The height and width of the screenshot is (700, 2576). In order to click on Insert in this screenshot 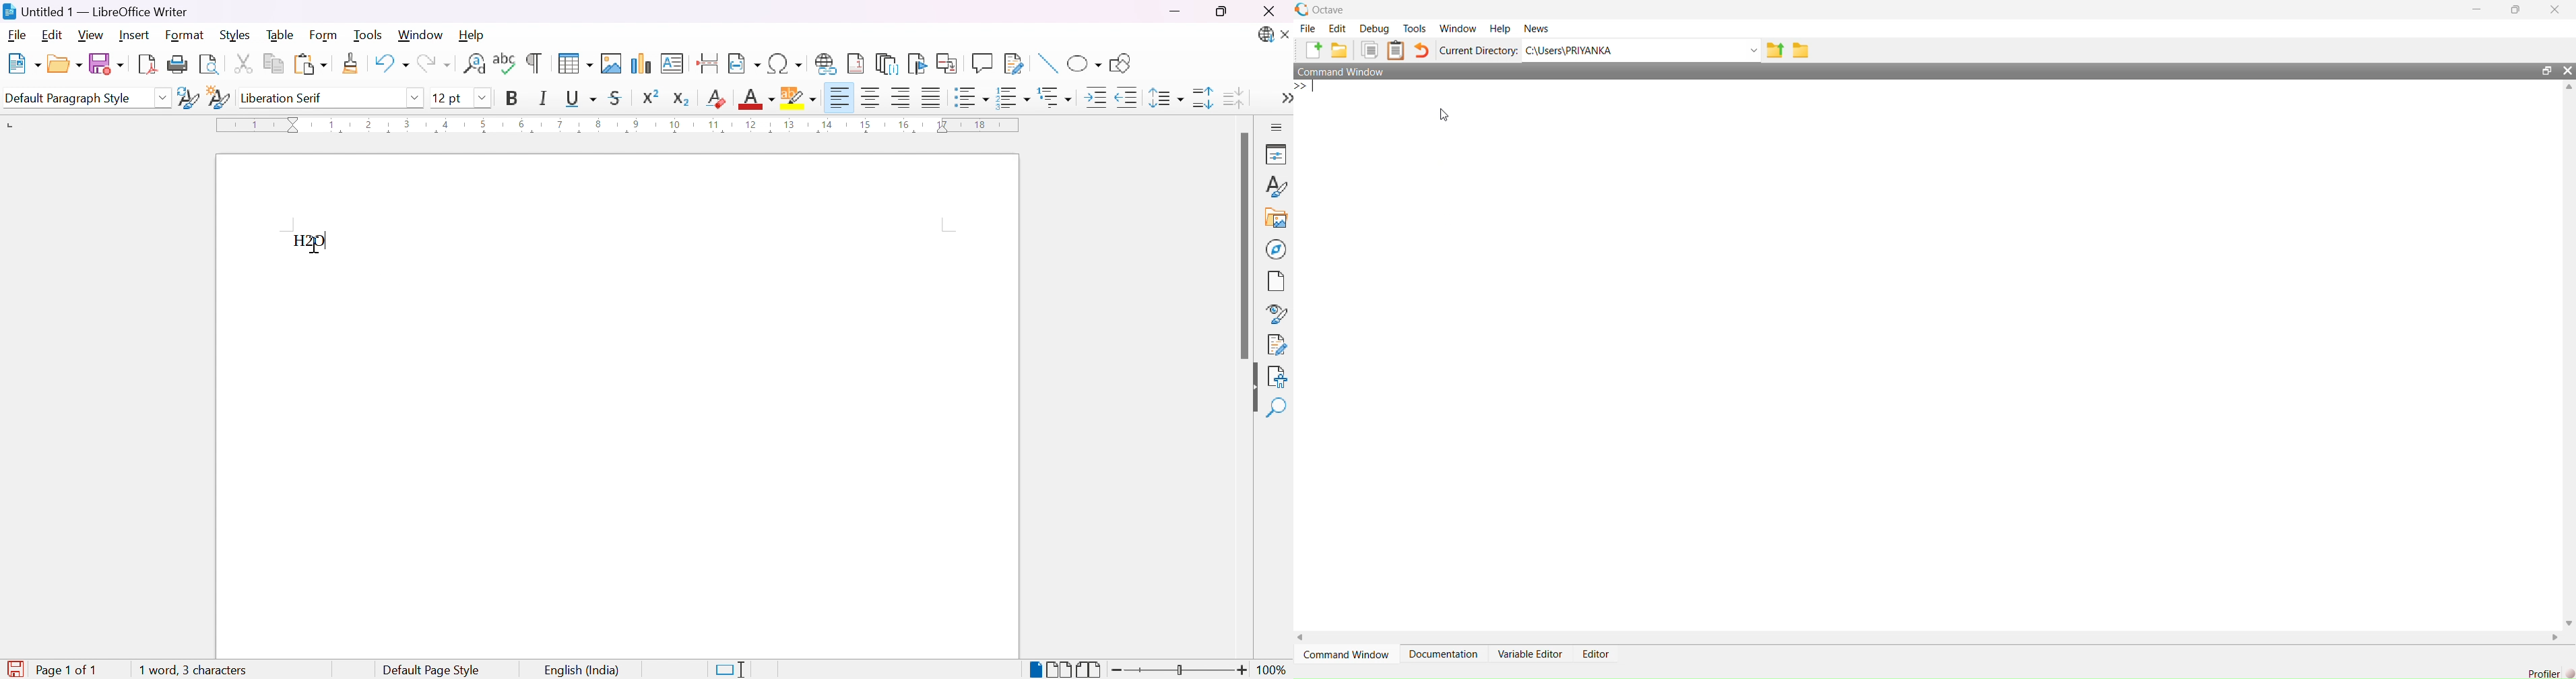, I will do `click(134, 35)`.